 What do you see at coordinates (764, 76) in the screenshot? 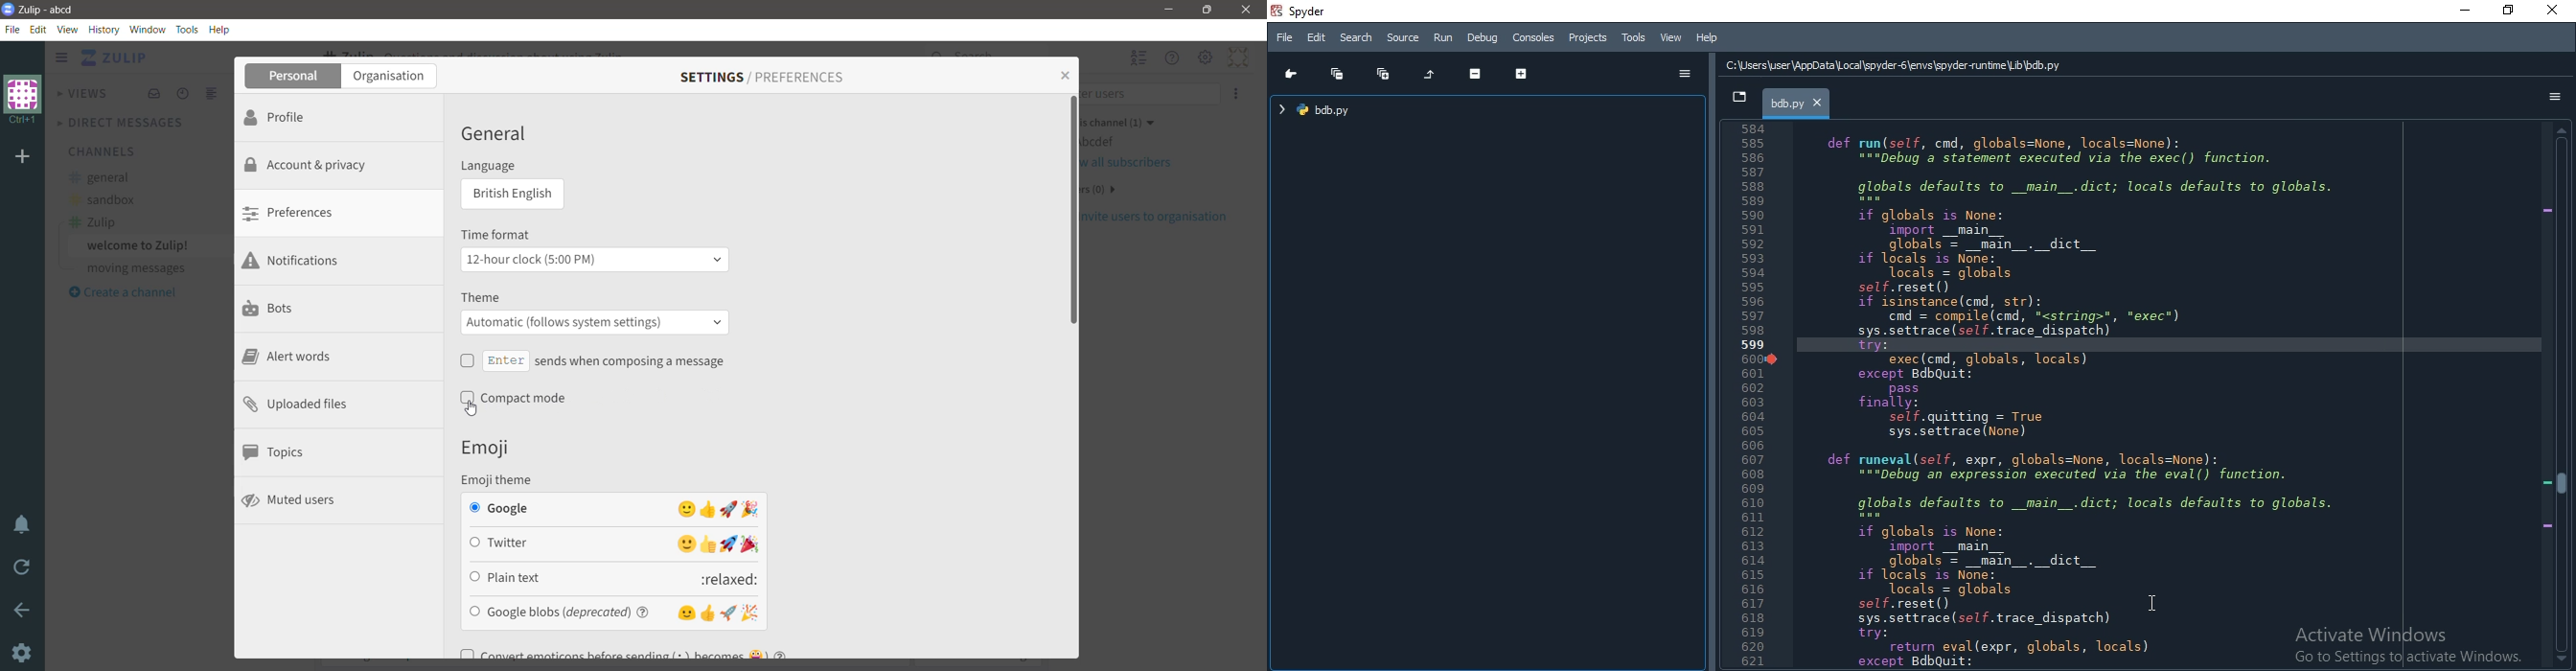
I see `Settings/Preferences` at bounding box center [764, 76].